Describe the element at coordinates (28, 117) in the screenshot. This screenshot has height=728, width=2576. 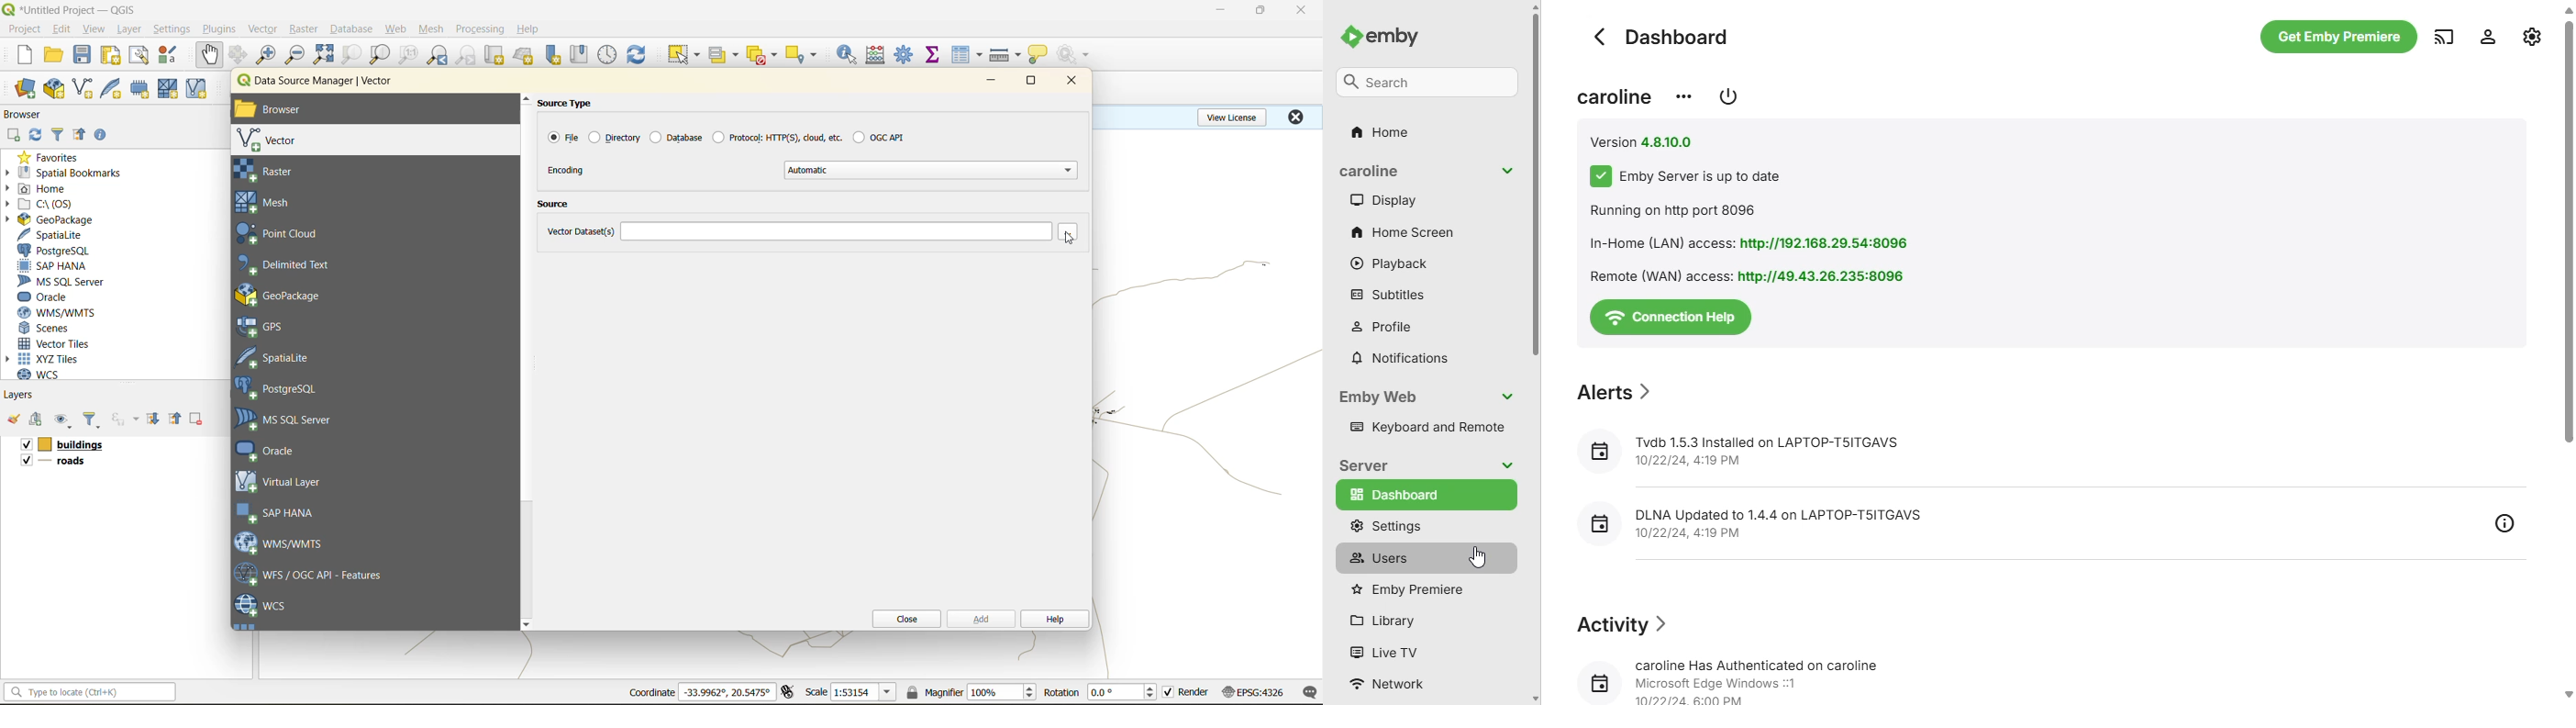
I see `browser` at that location.